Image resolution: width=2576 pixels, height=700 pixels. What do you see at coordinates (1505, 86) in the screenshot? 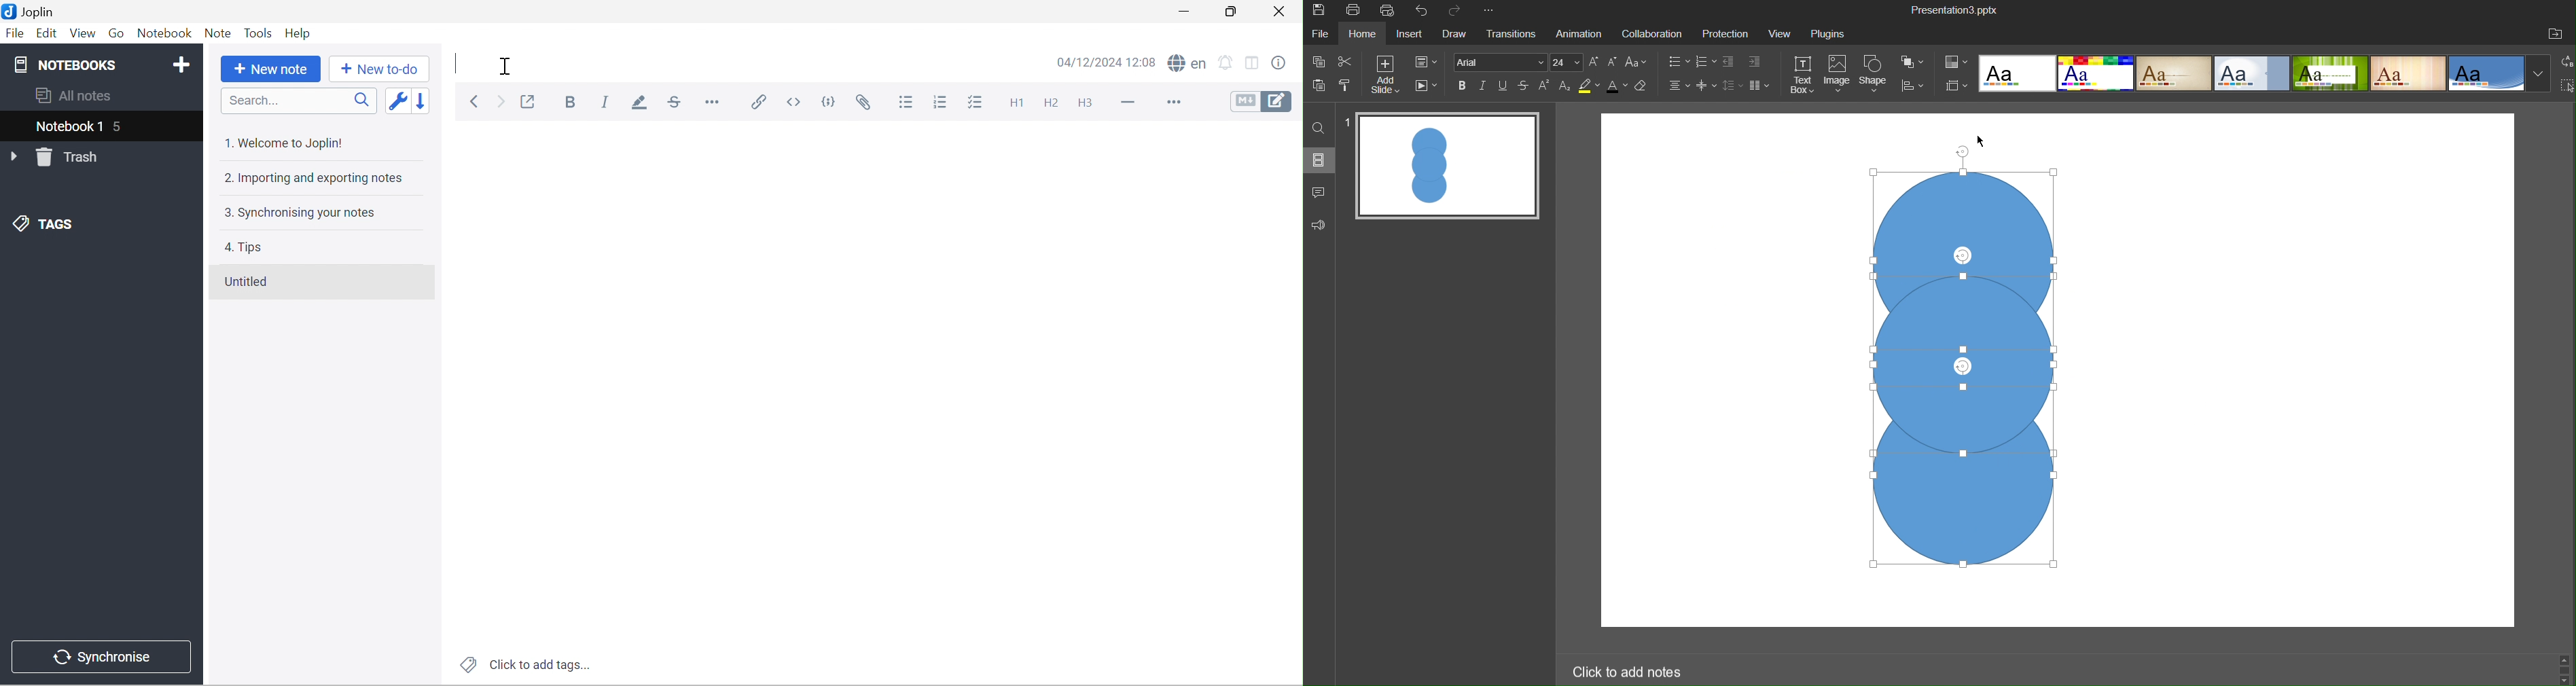
I see `Underline` at bounding box center [1505, 86].